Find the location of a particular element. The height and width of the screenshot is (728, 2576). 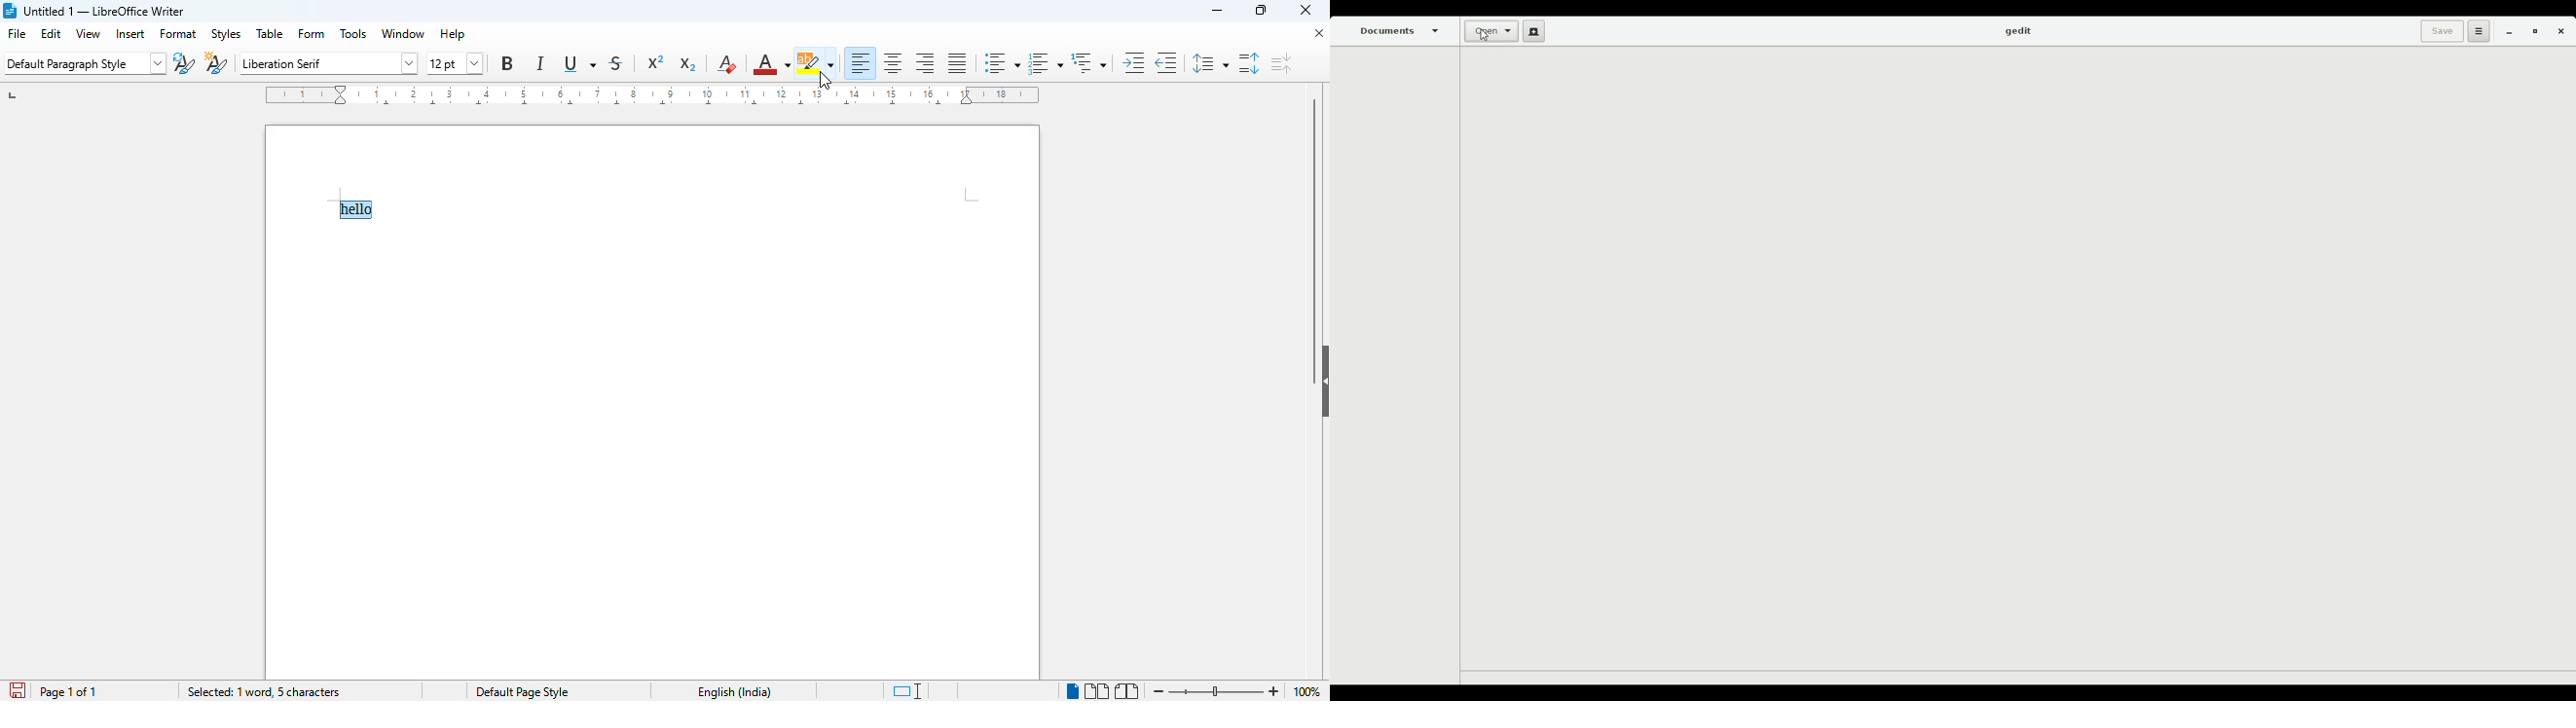

italic is located at coordinates (540, 63).